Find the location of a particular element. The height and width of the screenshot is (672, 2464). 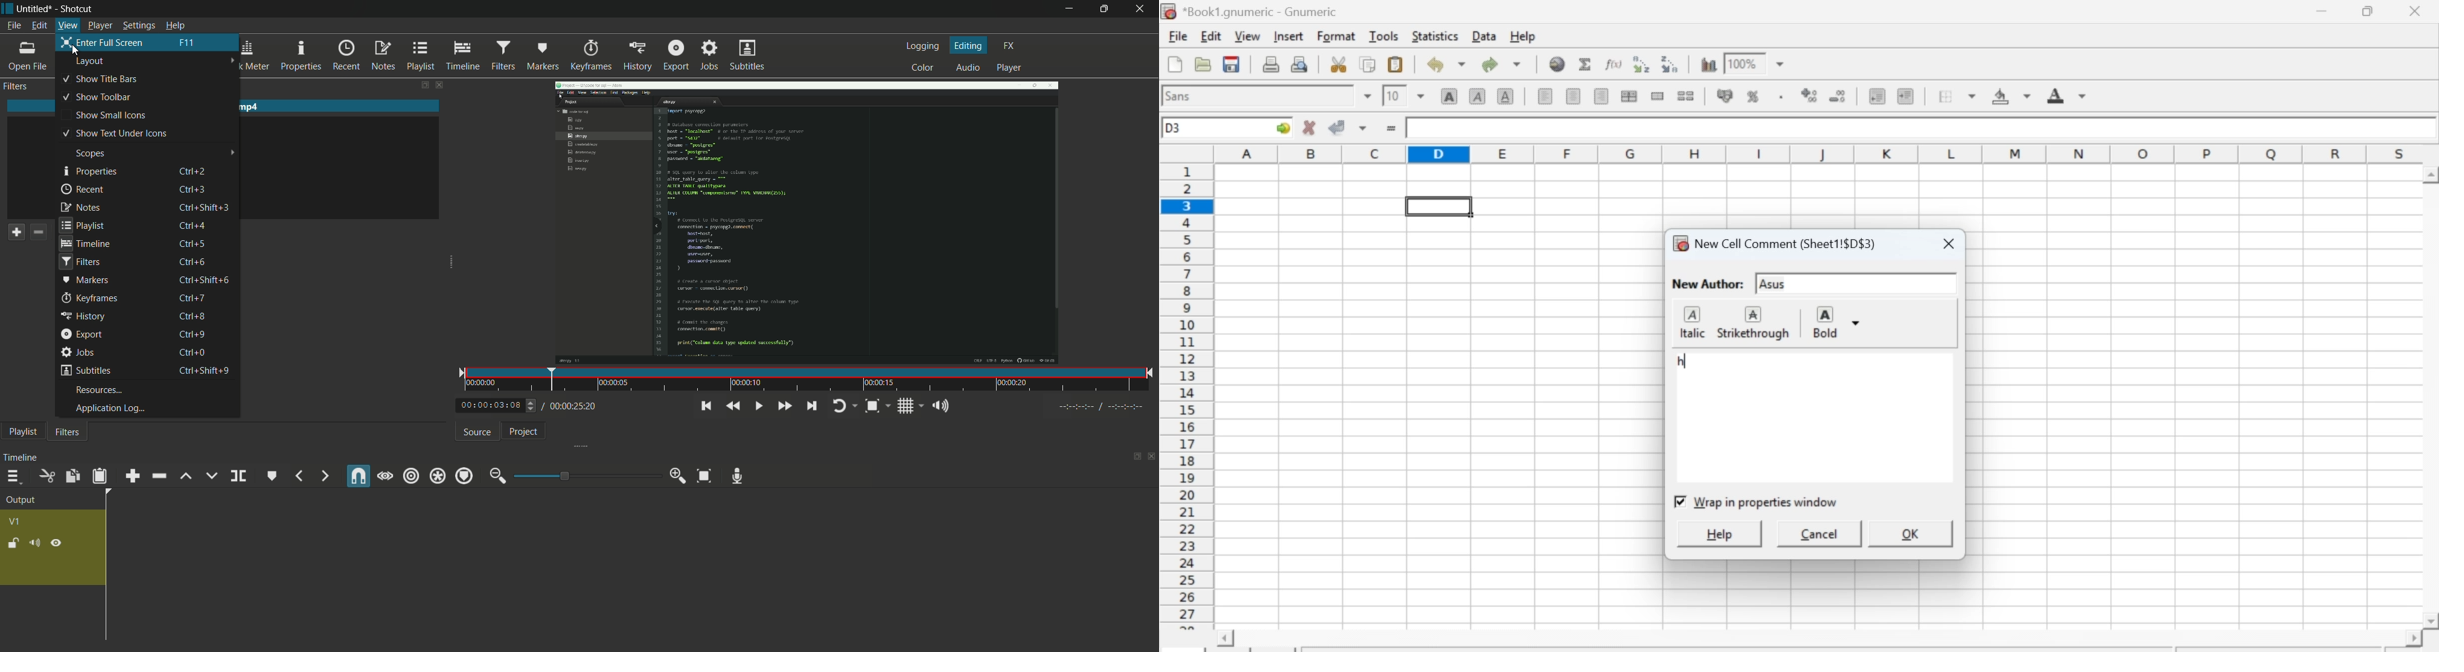

scroll down is located at coordinates (2431, 622).